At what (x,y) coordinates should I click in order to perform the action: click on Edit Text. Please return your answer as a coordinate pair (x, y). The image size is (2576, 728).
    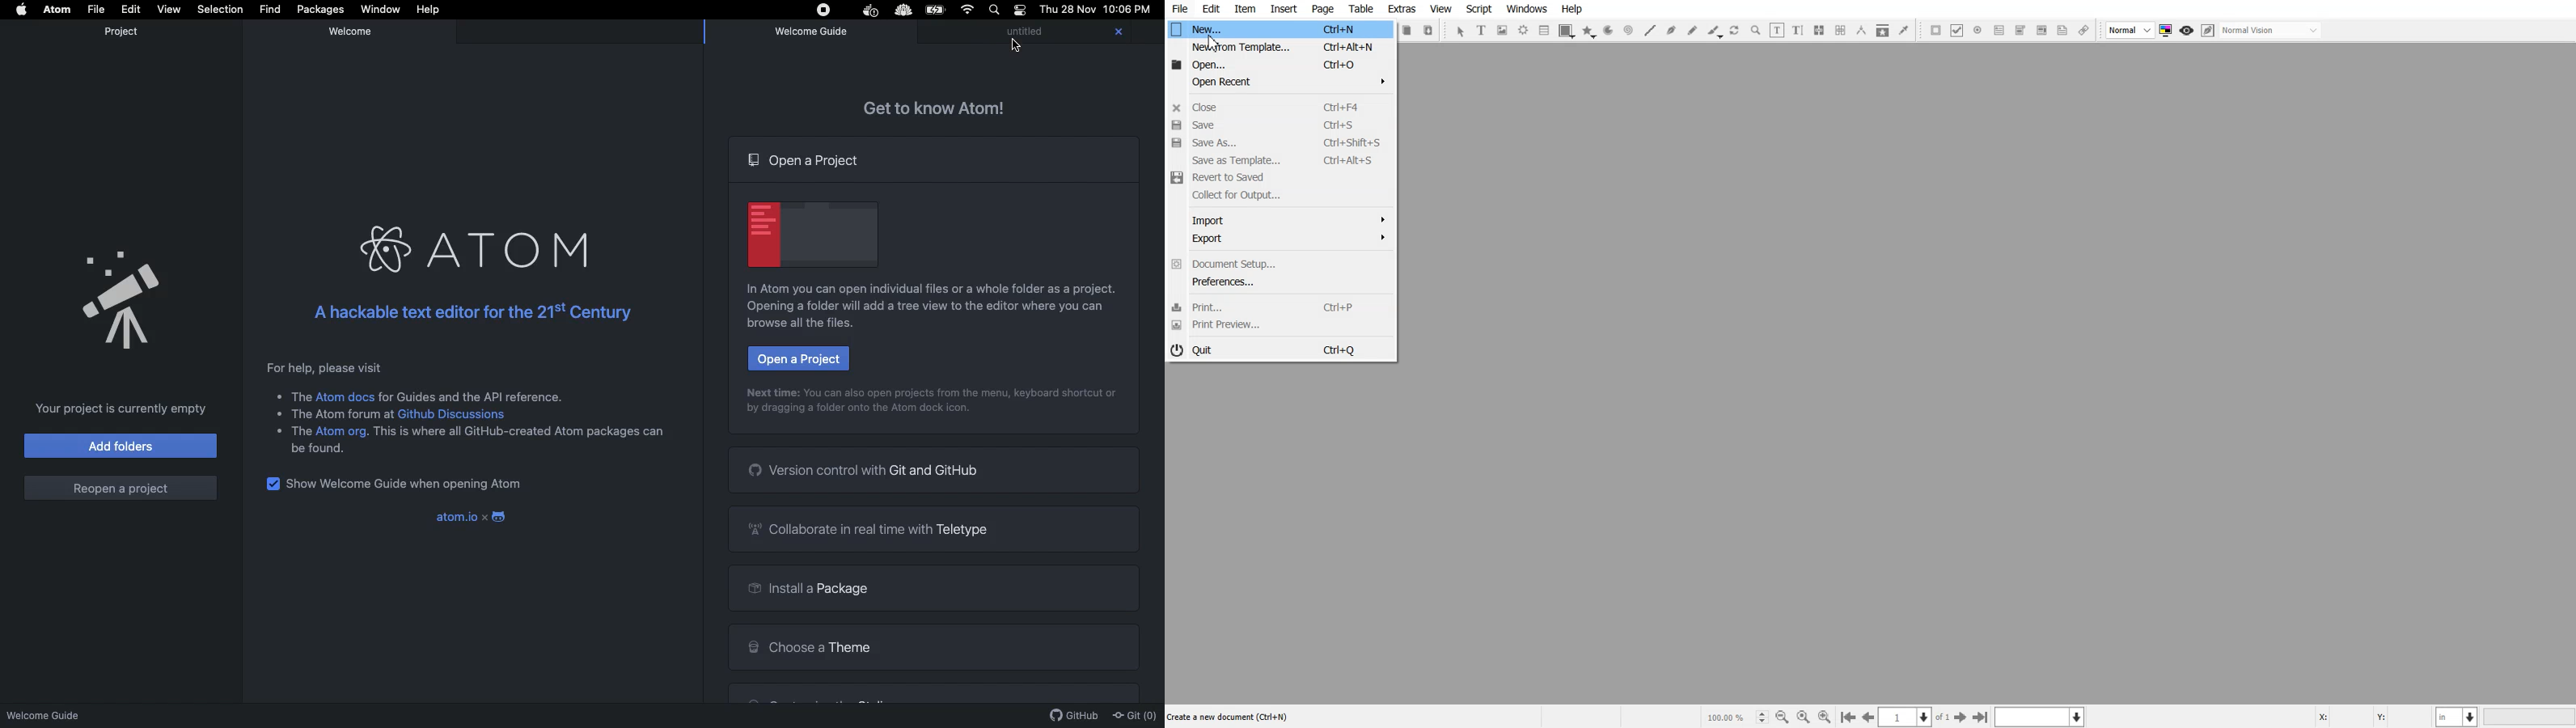
    Looking at the image, I should click on (1798, 30).